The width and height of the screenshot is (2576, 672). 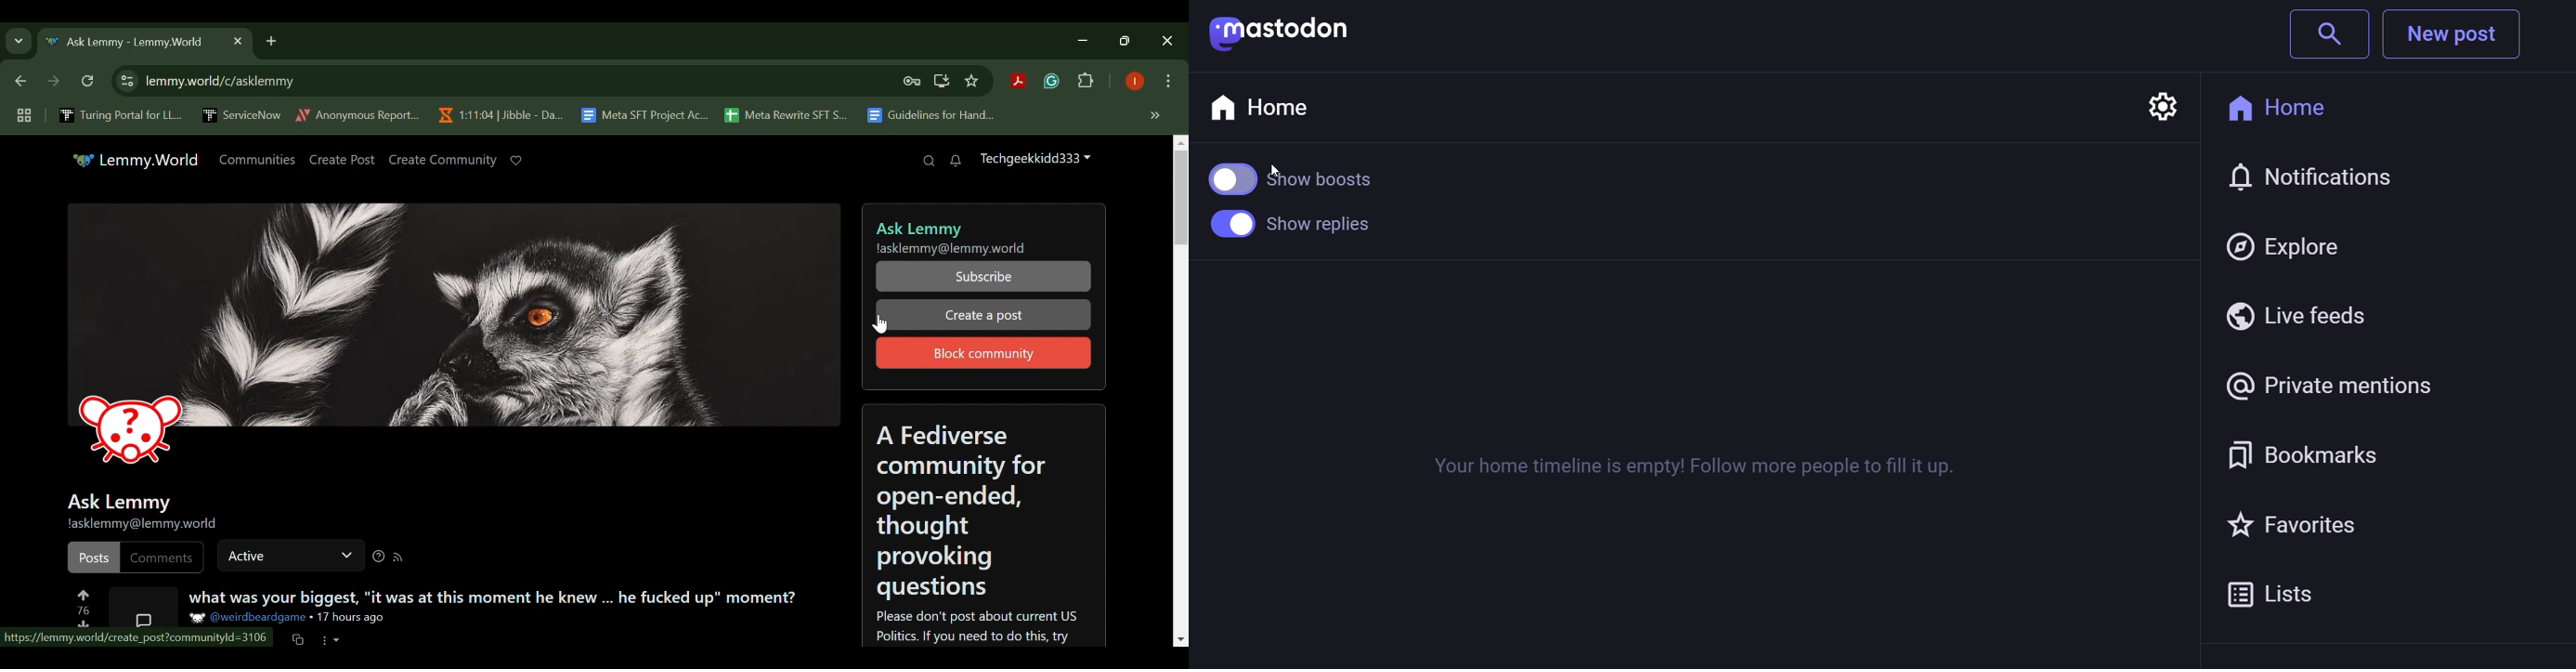 I want to click on Bookmark Site Button, so click(x=971, y=82).